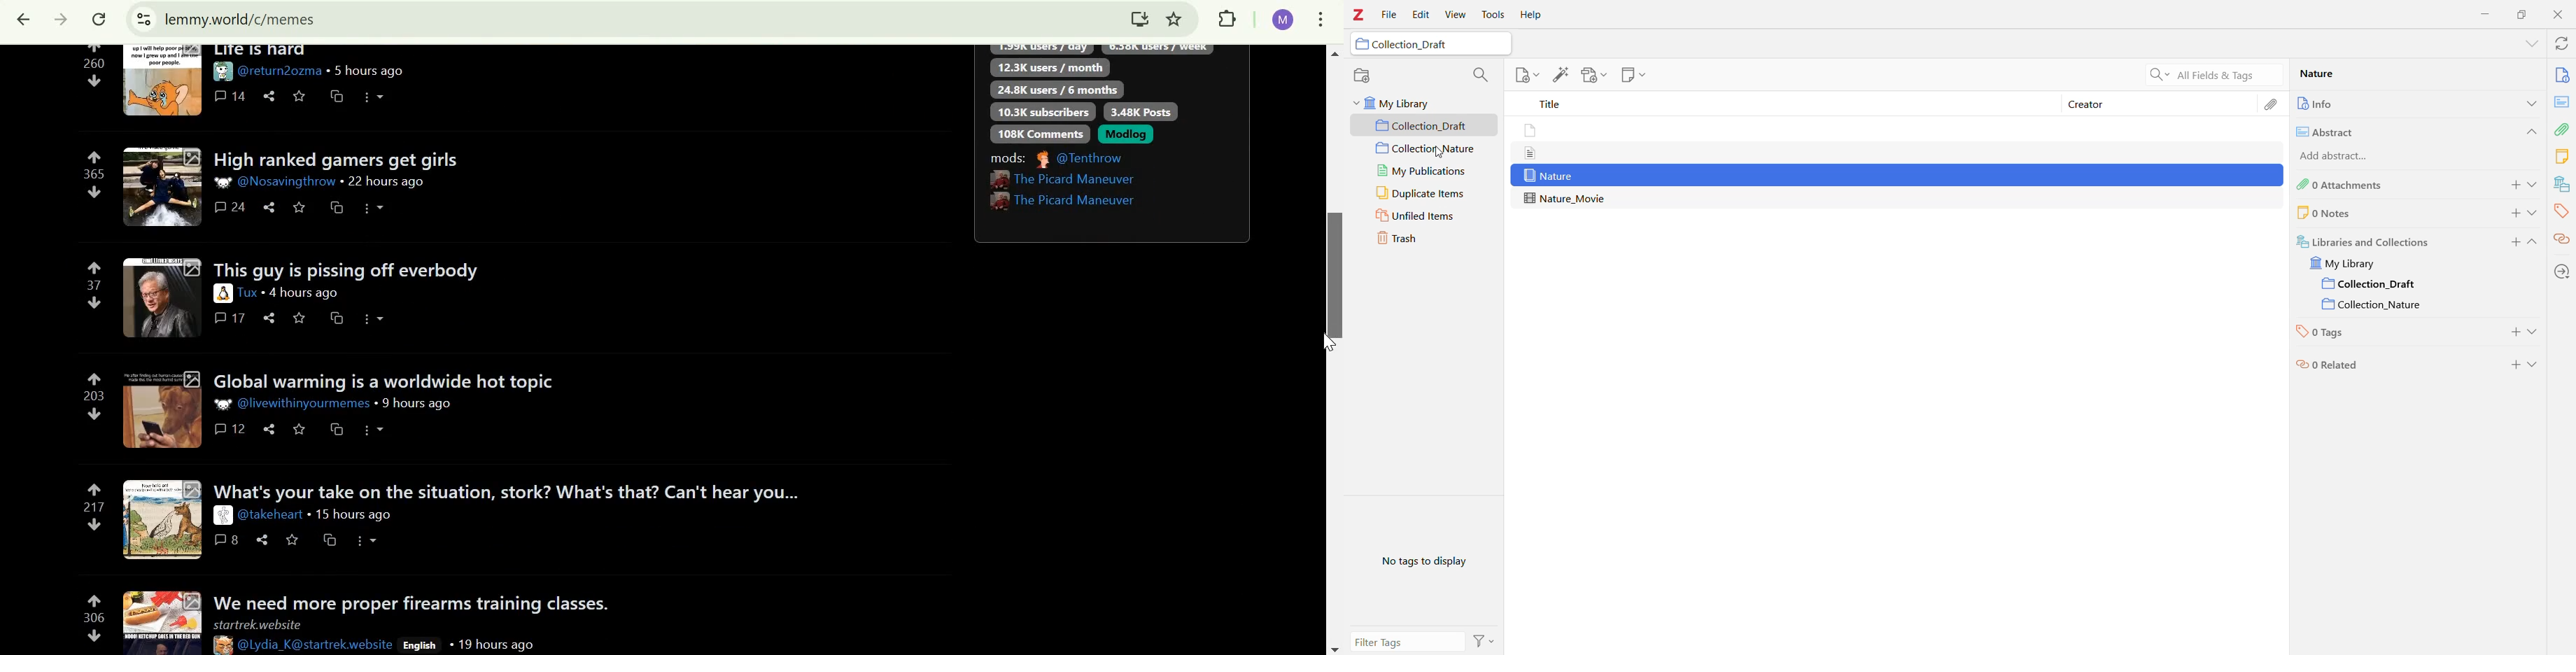 The width and height of the screenshot is (2576, 672). Describe the element at coordinates (165, 521) in the screenshot. I see `expand here` at that location.